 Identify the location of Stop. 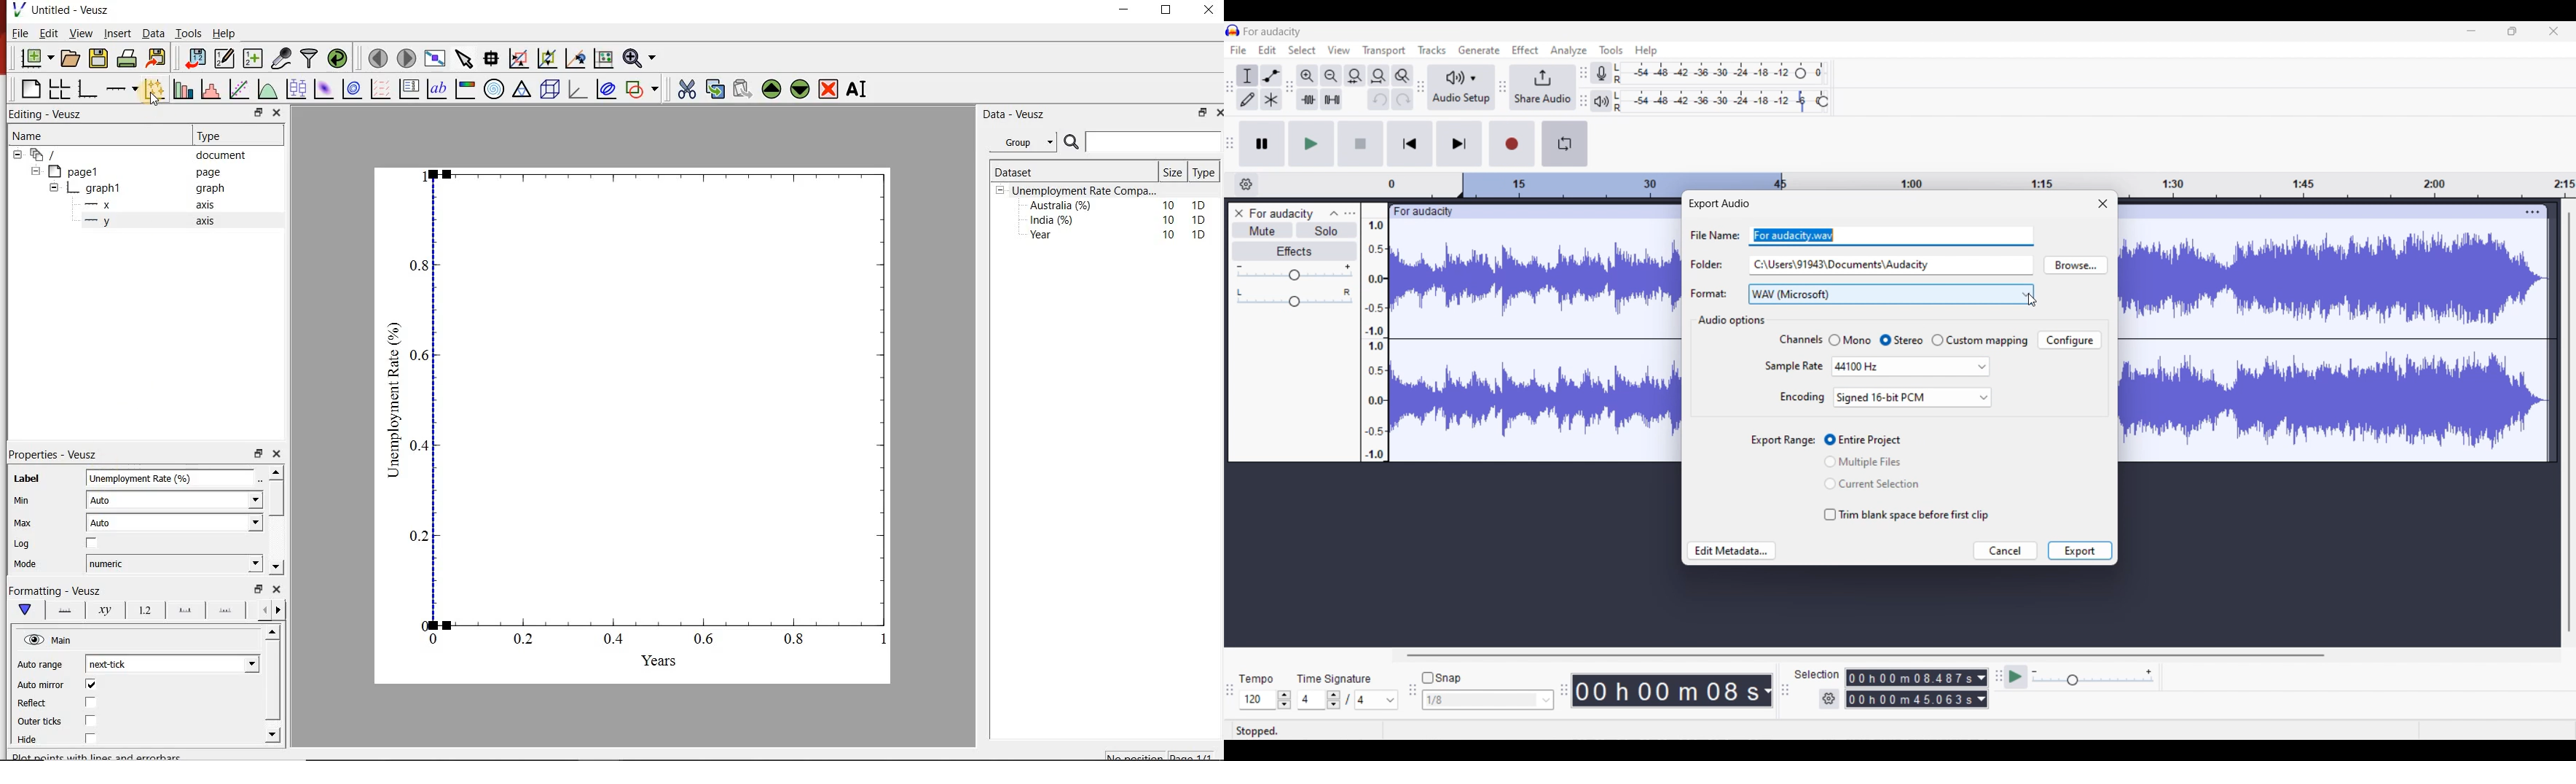
(1361, 143).